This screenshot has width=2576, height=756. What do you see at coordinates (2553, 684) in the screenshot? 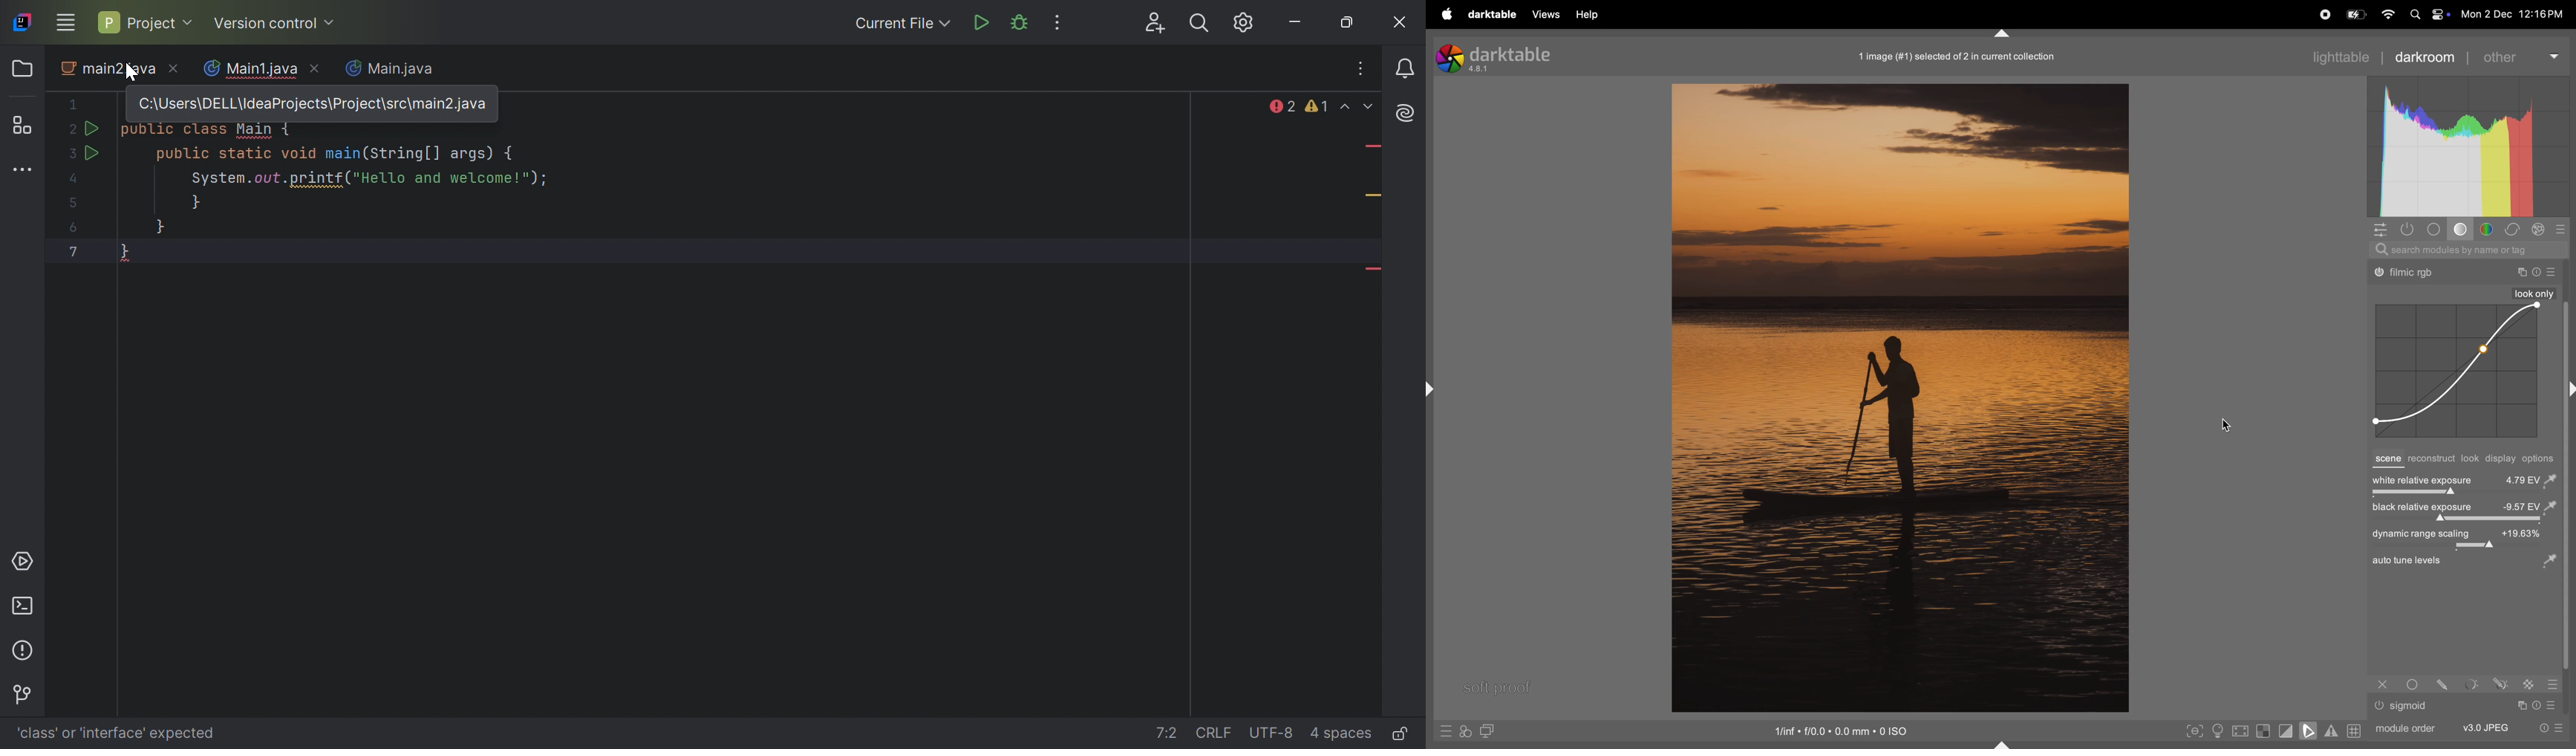
I see `` at bounding box center [2553, 684].